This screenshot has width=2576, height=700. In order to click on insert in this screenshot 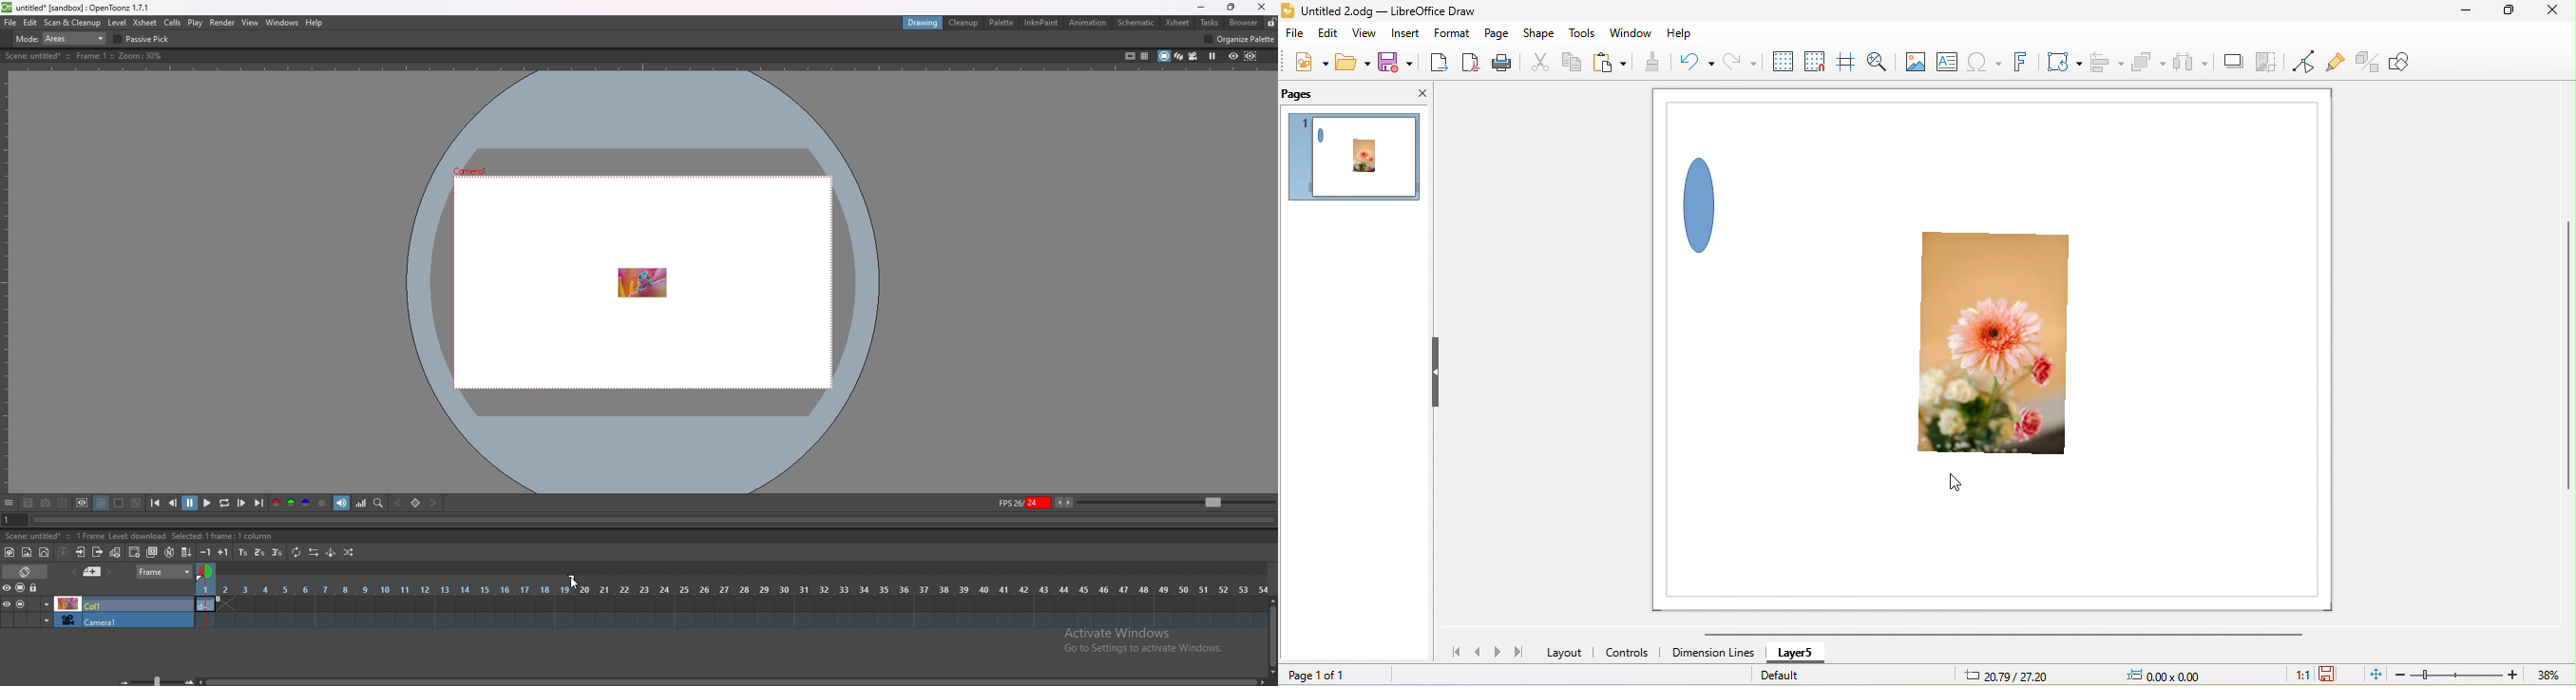, I will do `click(1404, 32)`.